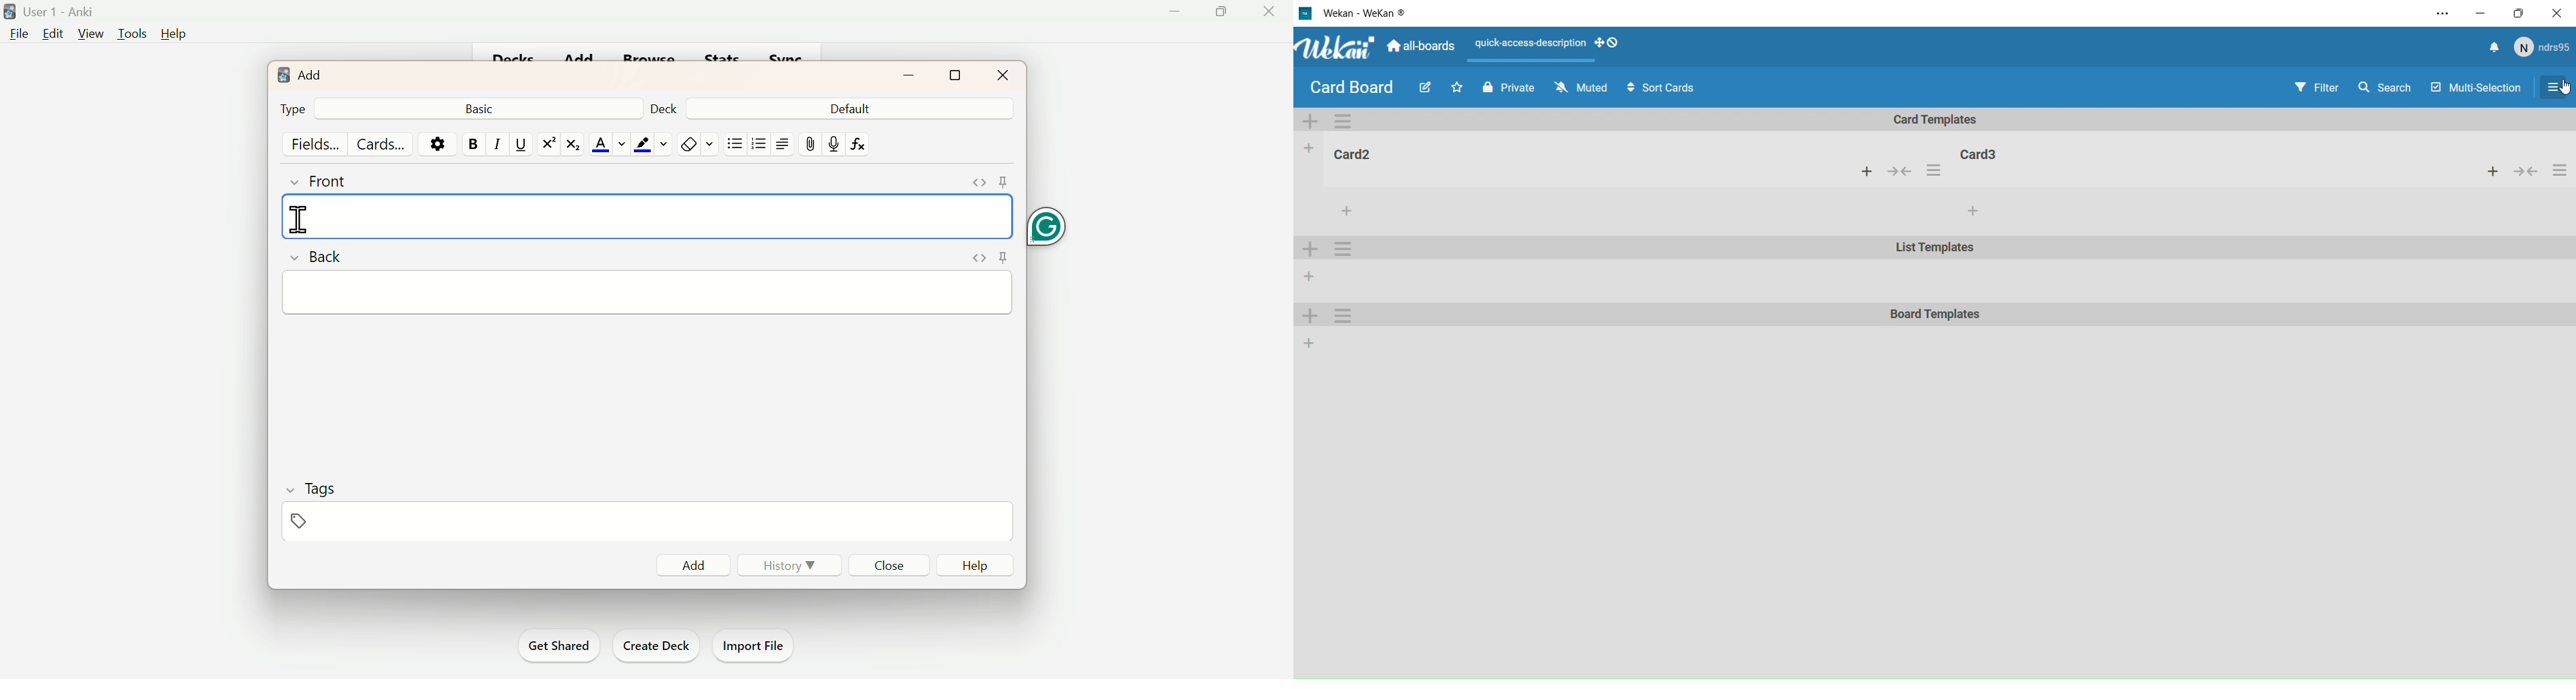  I want to click on pin, so click(1002, 257).